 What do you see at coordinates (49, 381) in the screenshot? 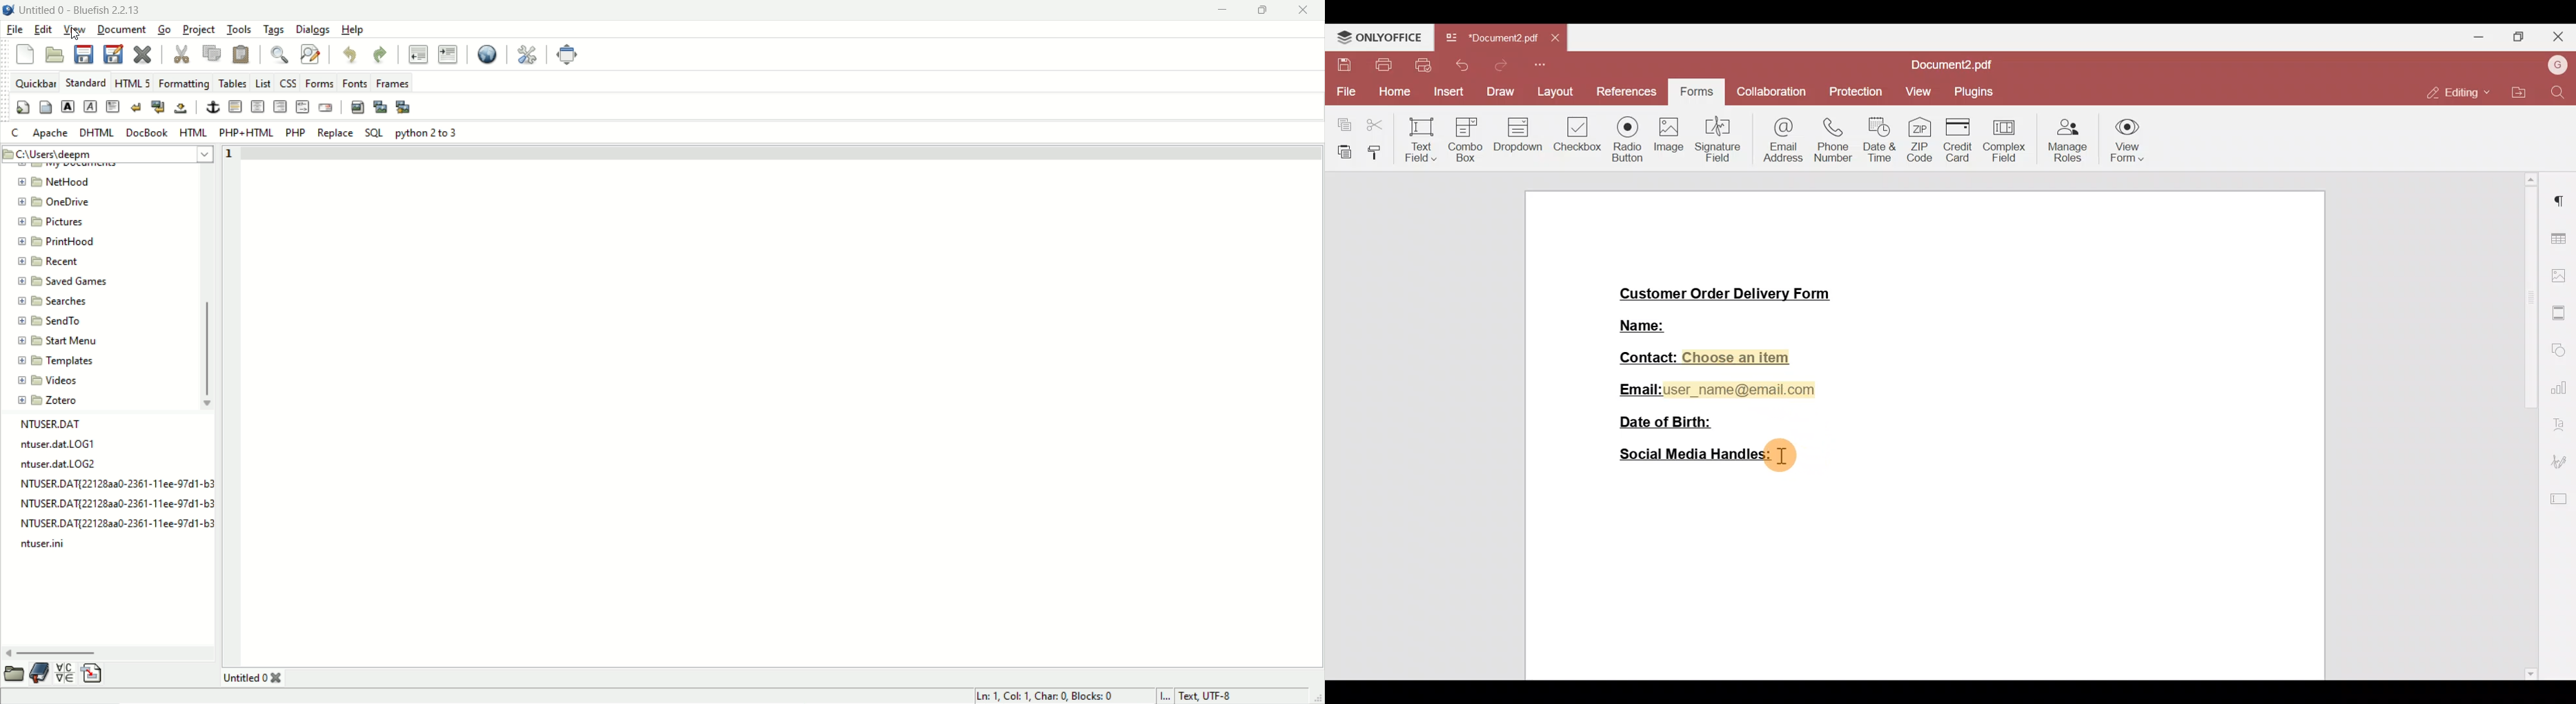
I see `videos` at bounding box center [49, 381].